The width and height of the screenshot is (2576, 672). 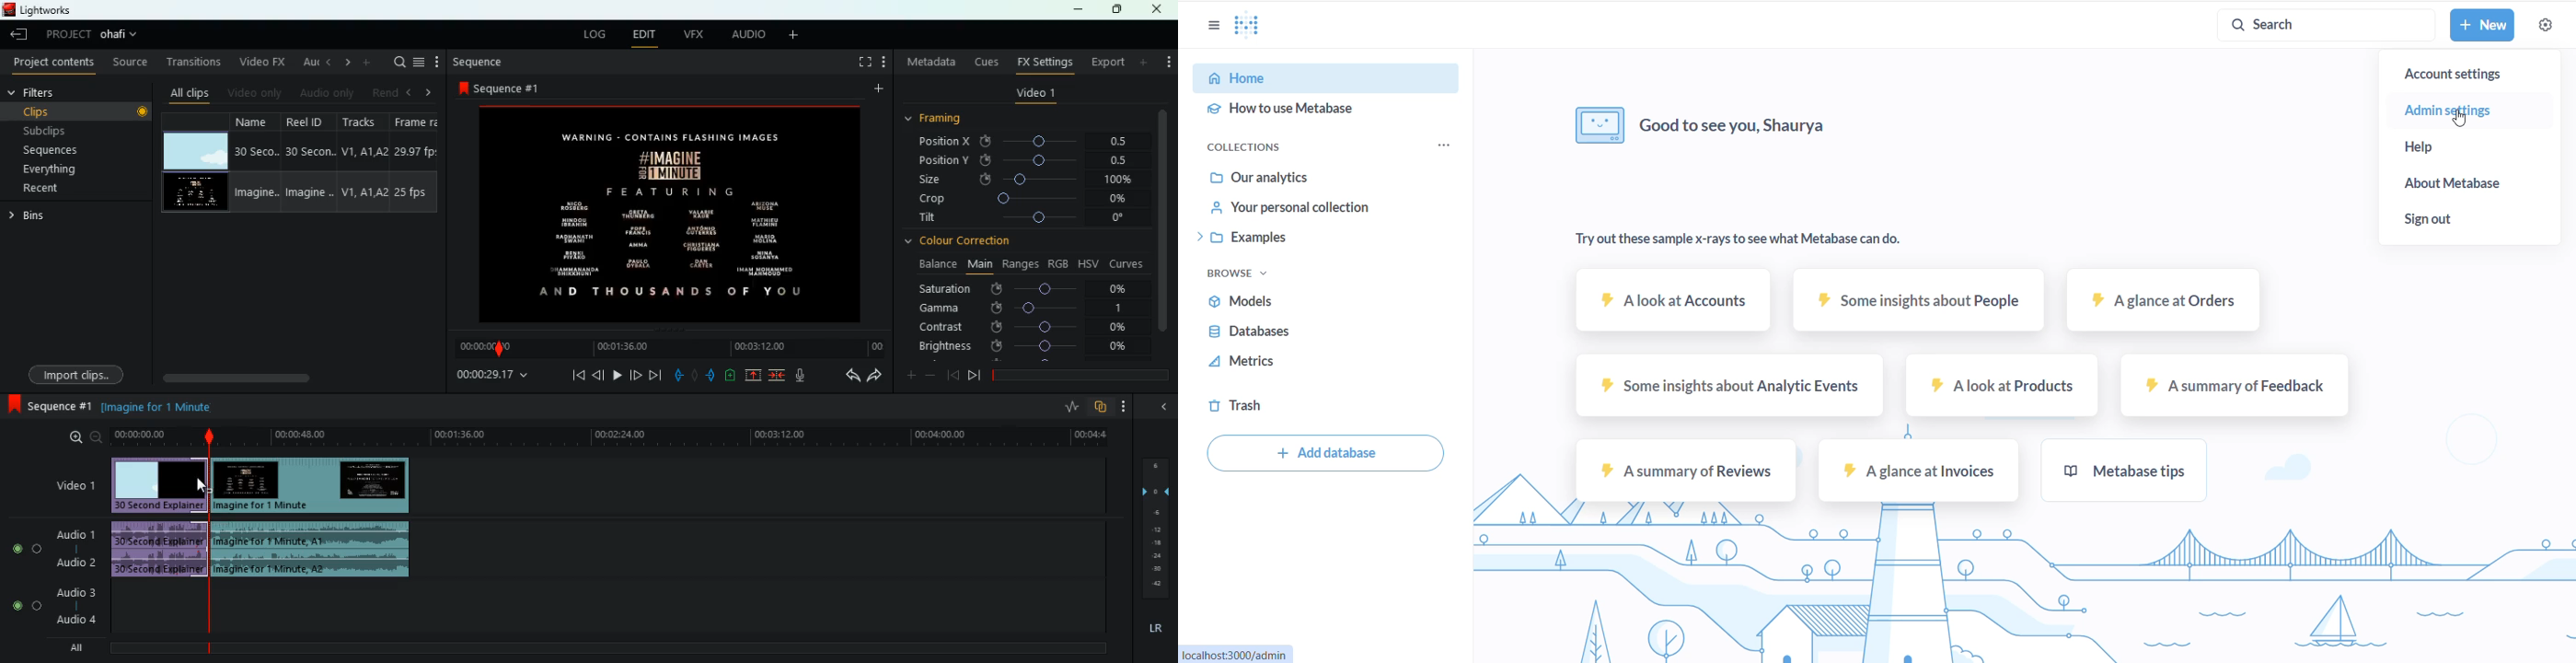 I want to click on rate, so click(x=1070, y=409).